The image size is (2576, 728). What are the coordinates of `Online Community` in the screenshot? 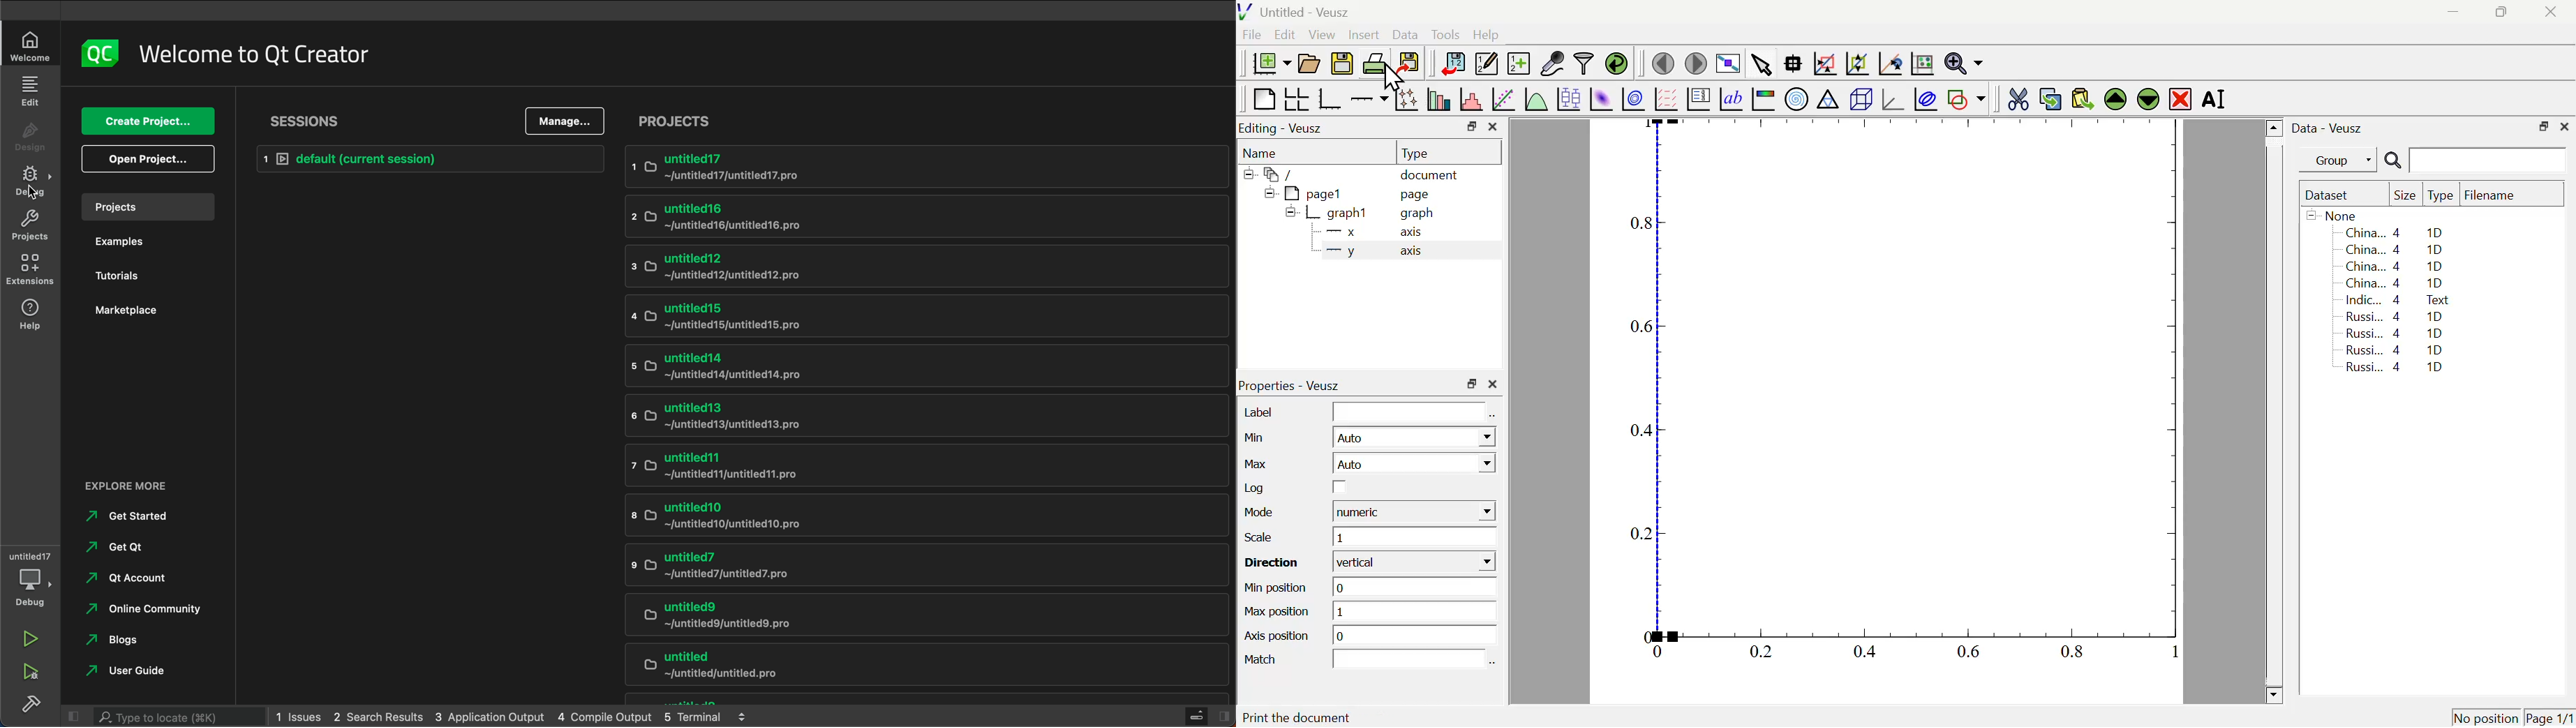 It's located at (145, 609).